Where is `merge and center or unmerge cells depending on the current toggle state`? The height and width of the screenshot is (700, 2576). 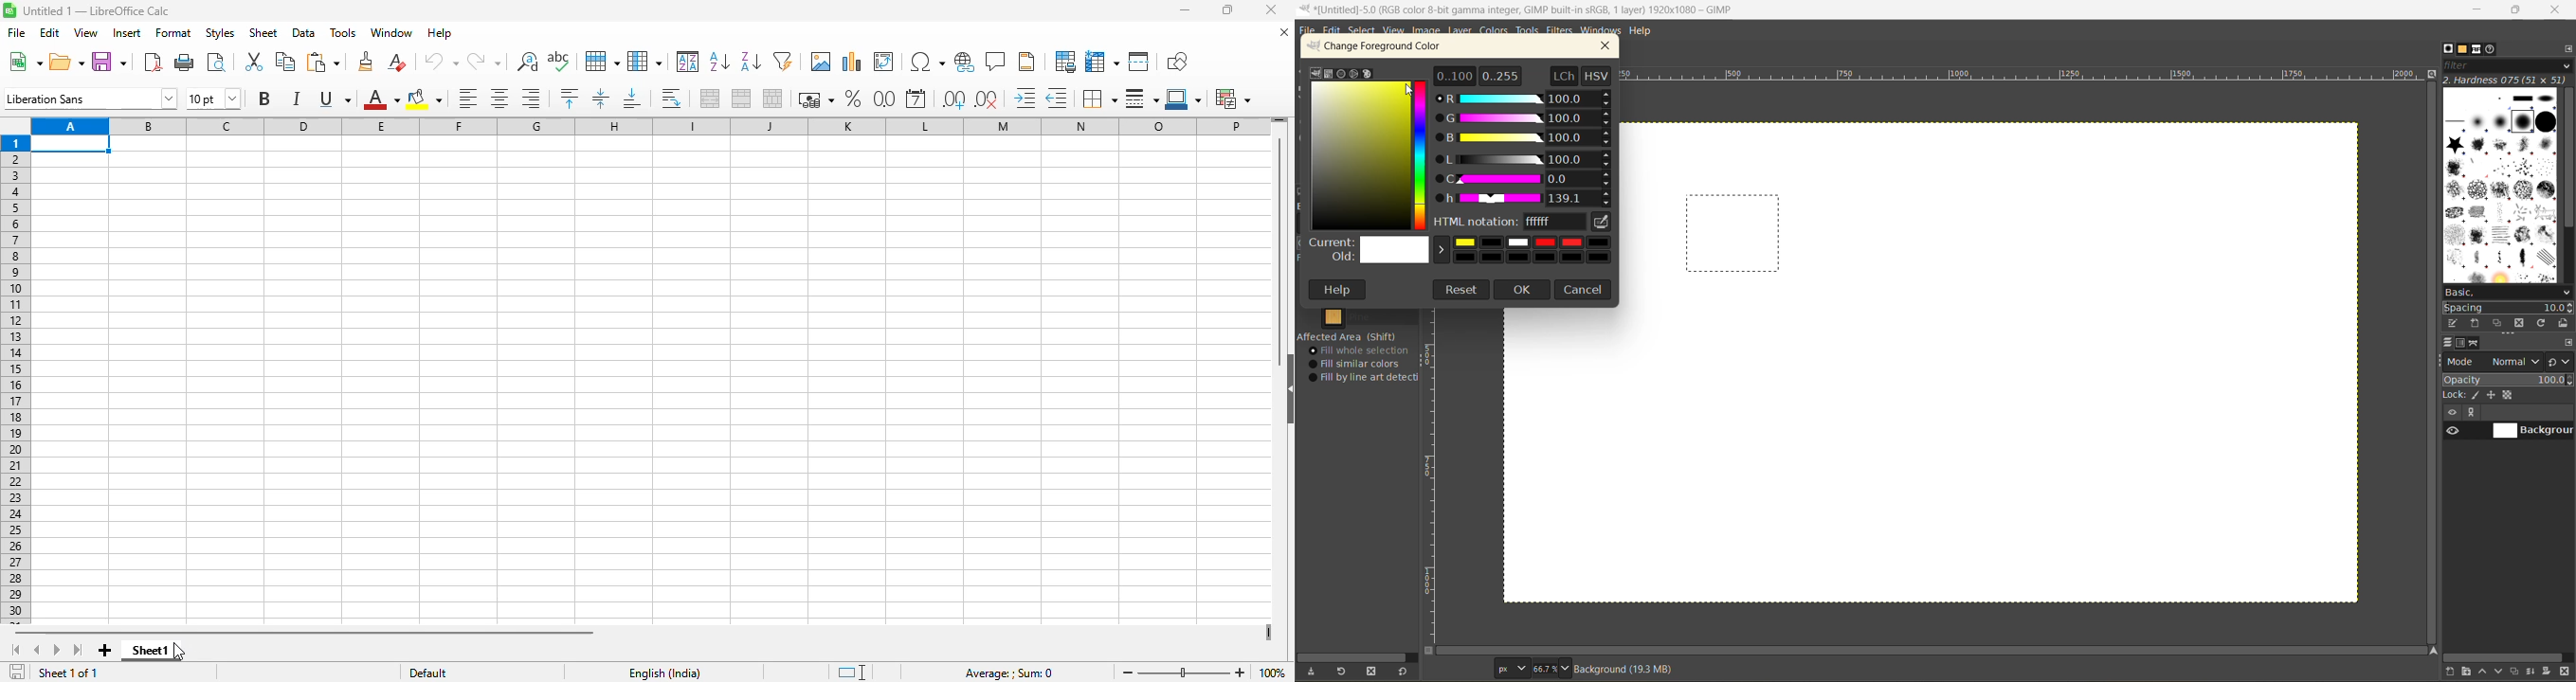
merge and center or unmerge cells depending on the current toggle state is located at coordinates (711, 99).